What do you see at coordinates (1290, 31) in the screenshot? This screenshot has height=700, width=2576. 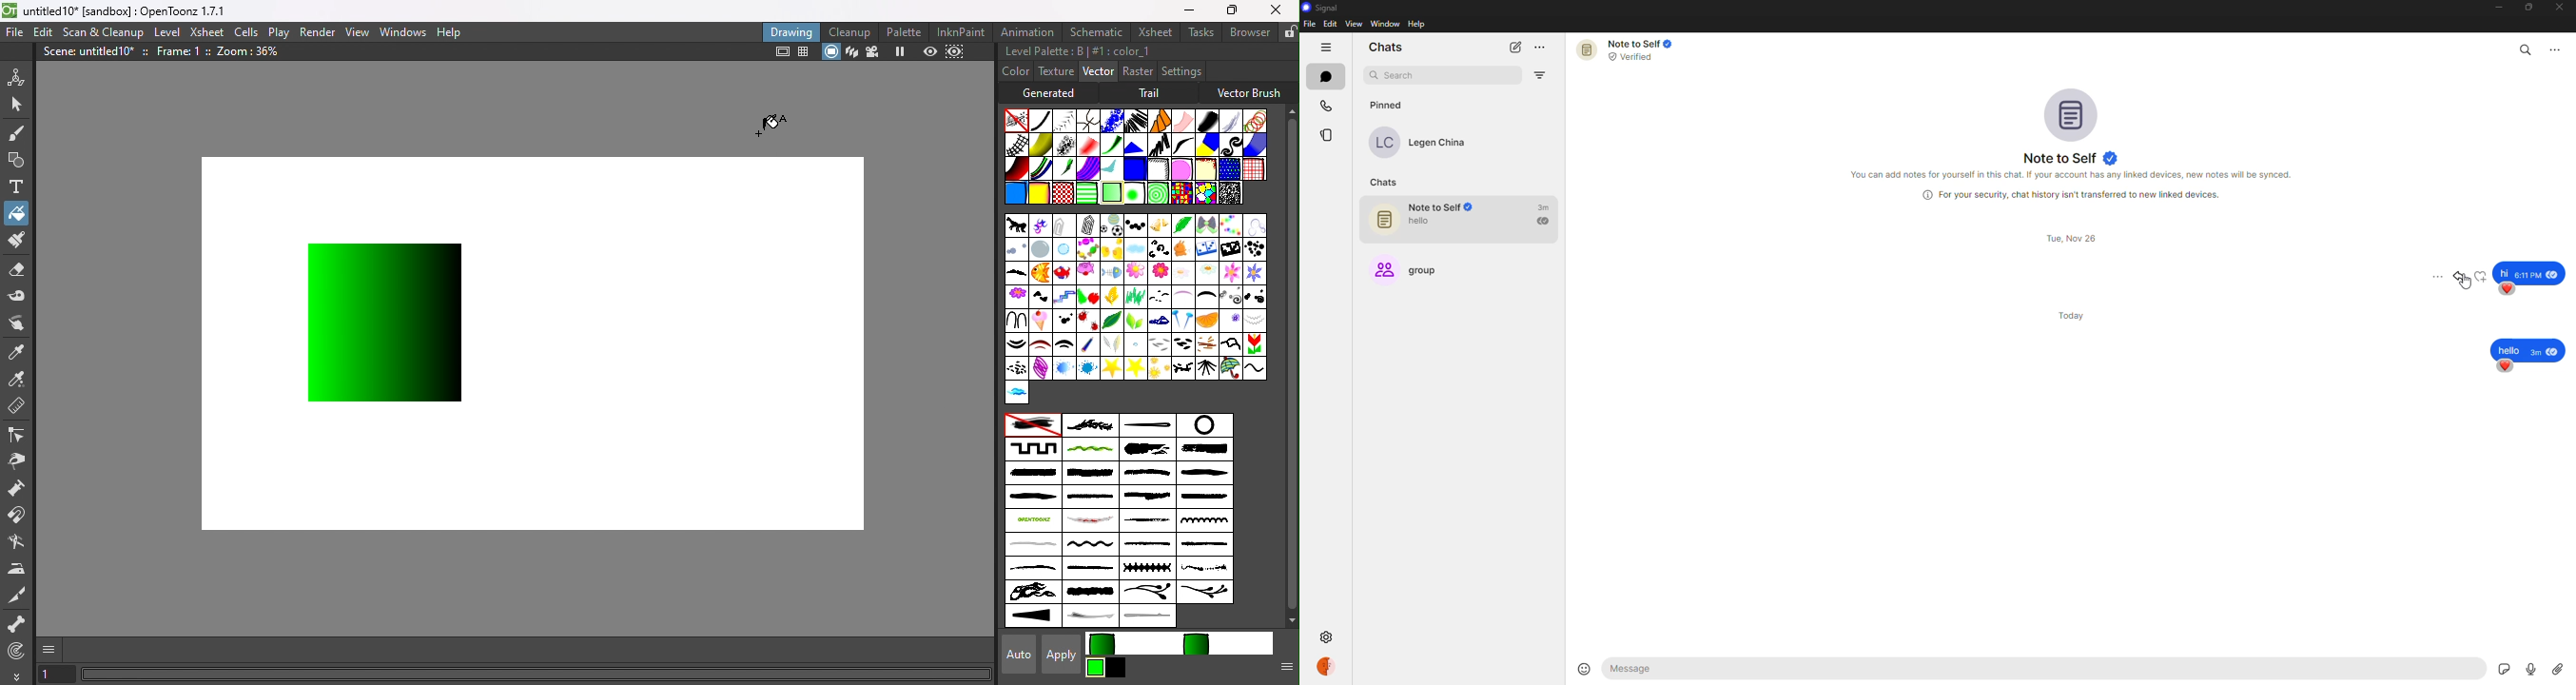 I see `Lock rooms tab` at bounding box center [1290, 31].